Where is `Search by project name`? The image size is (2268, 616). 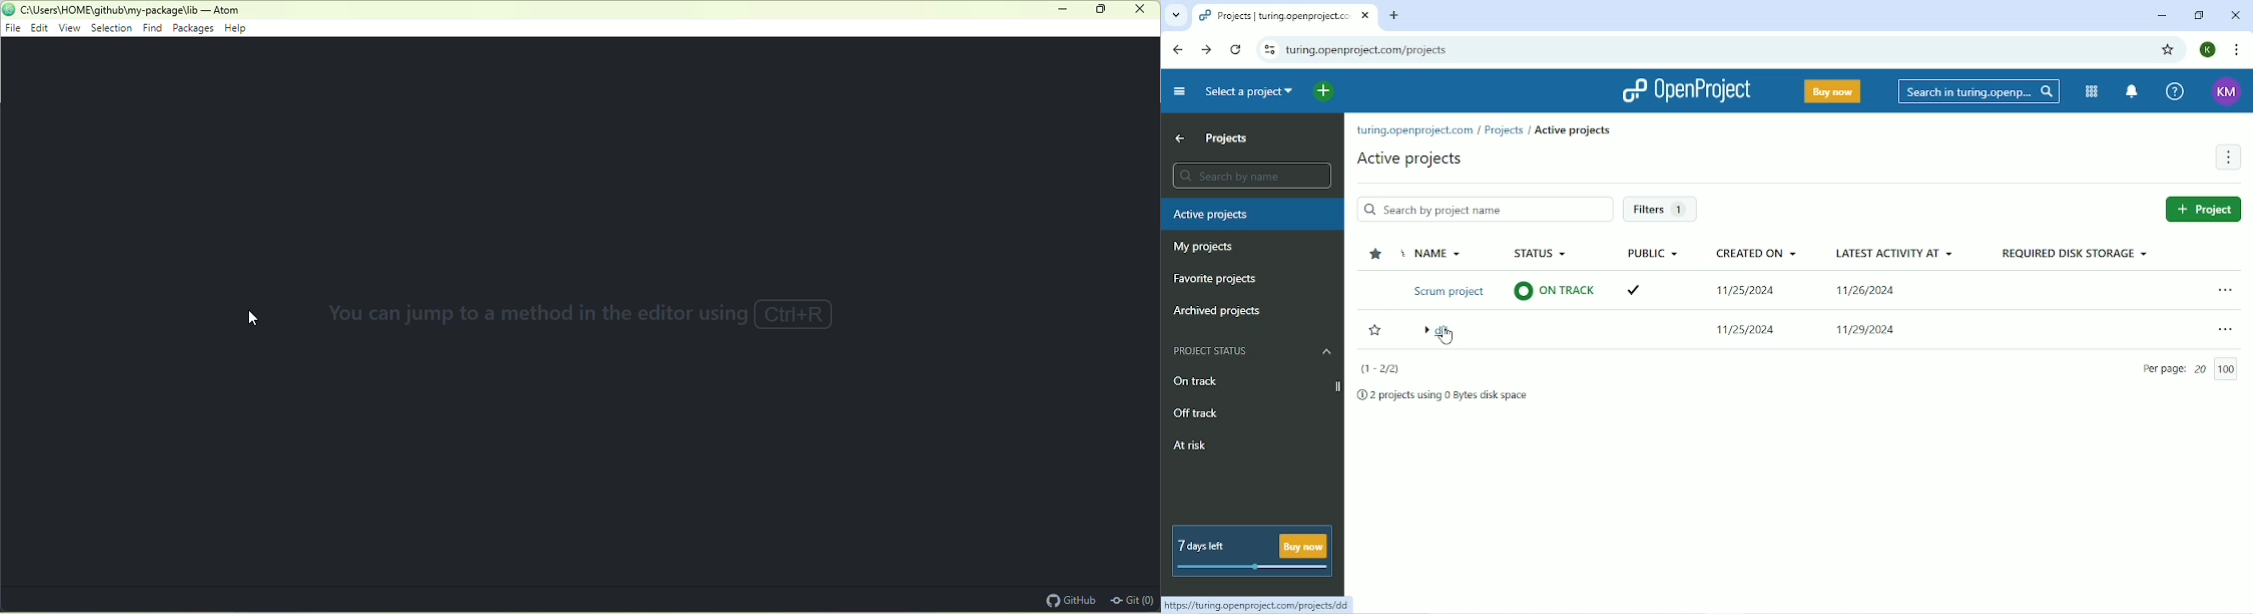 Search by project name is located at coordinates (1480, 211).